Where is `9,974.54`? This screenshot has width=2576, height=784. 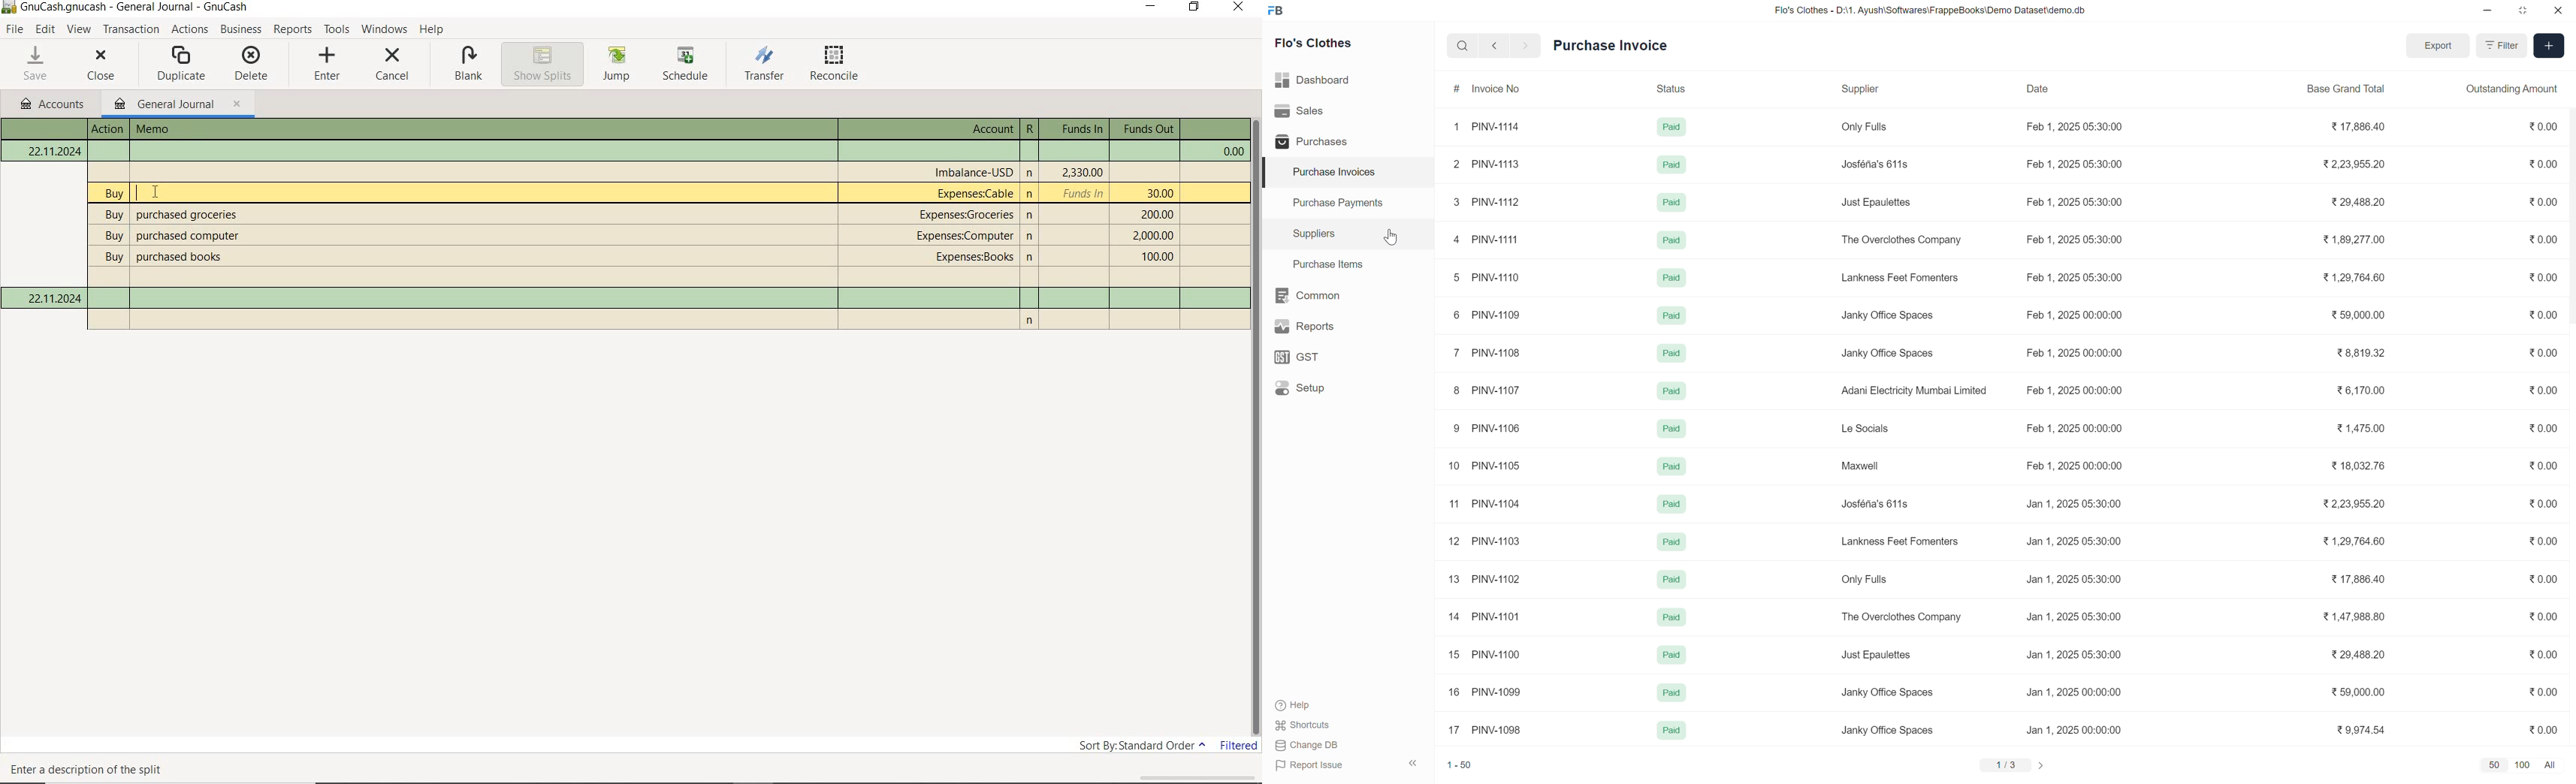 9,974.54 is located at coordinates (2361, 729).